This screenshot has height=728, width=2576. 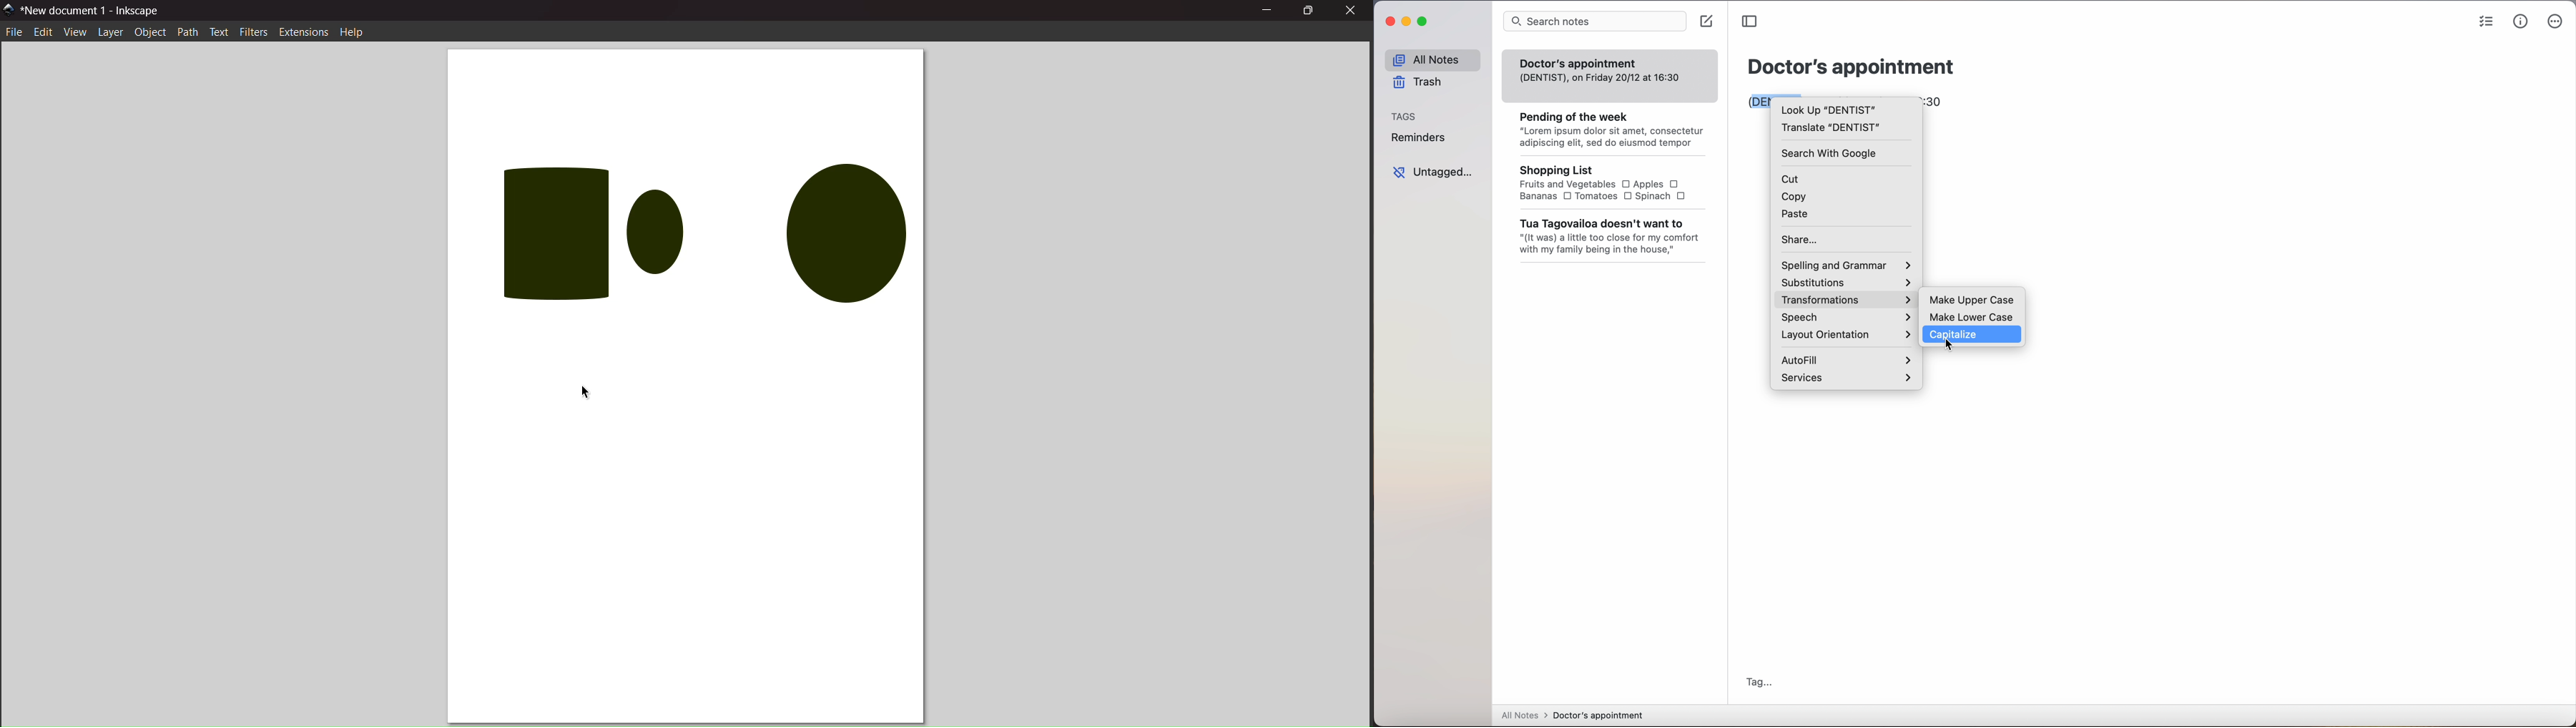 What do you see at coordinates (2487, 20) in the screenshot?
I see `checklist` at bounding box center [2487, 20].